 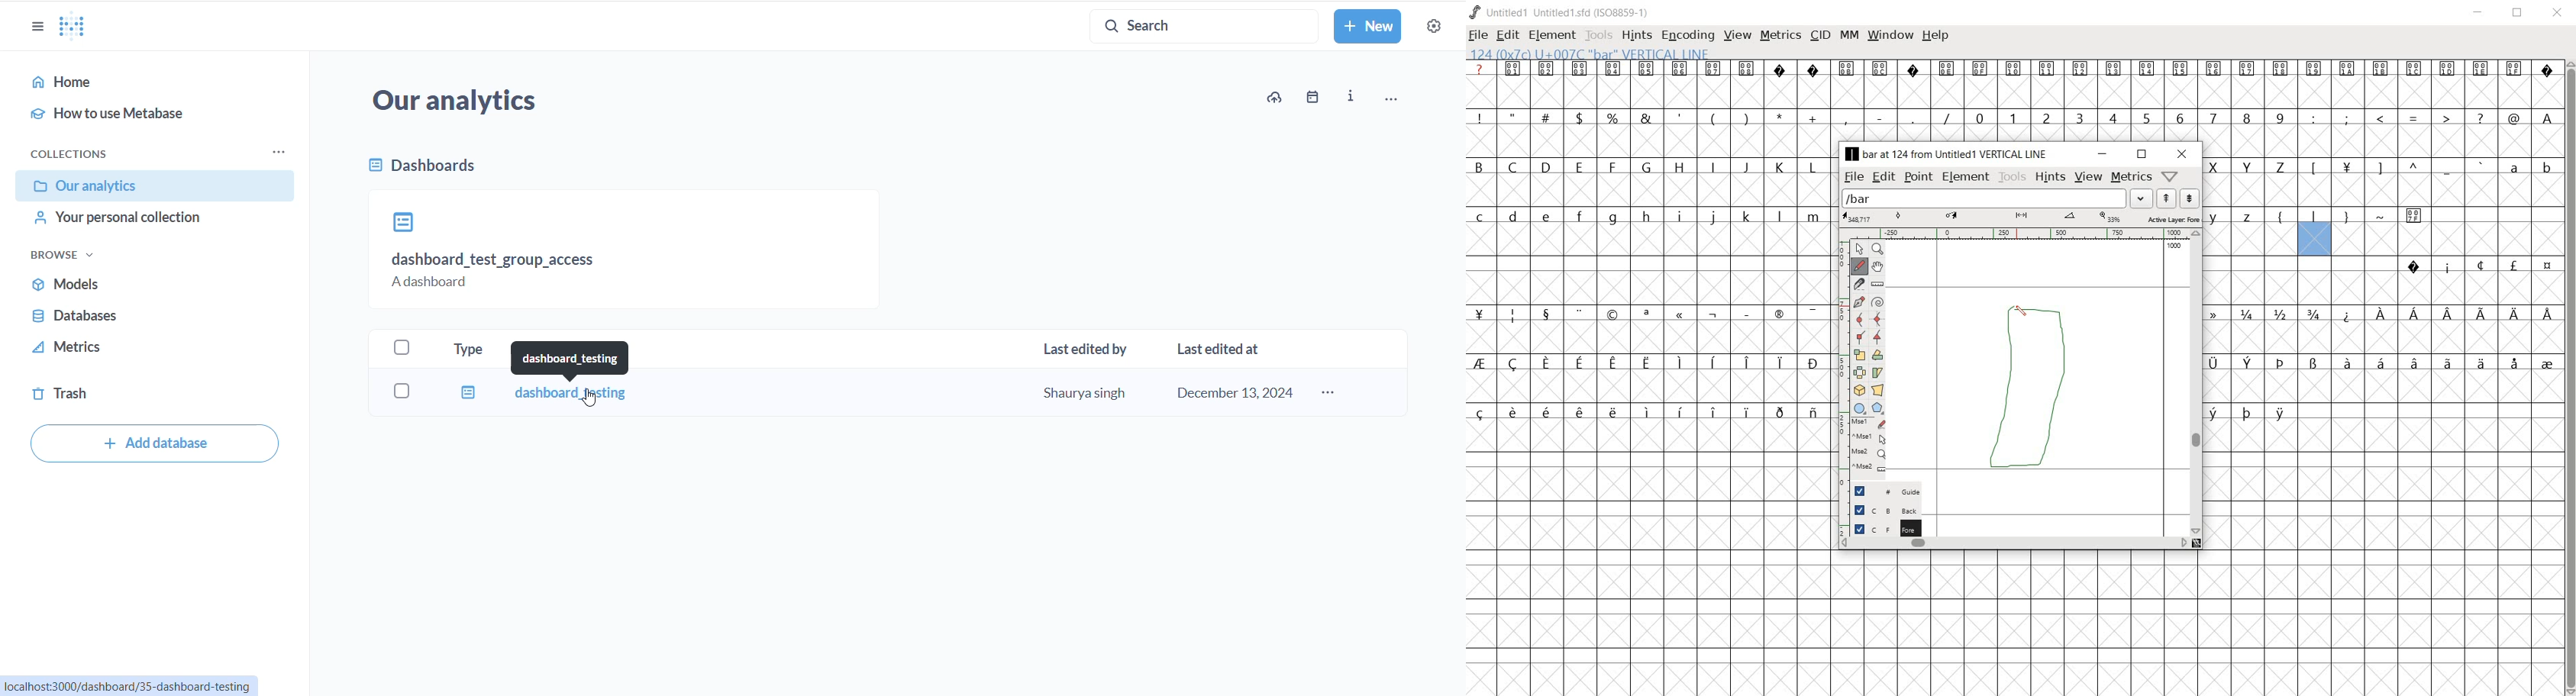 What do you see at coordinates (1878, 373) in the screenshot?
I see `skew the selection` at bounding box center [1878, 373].